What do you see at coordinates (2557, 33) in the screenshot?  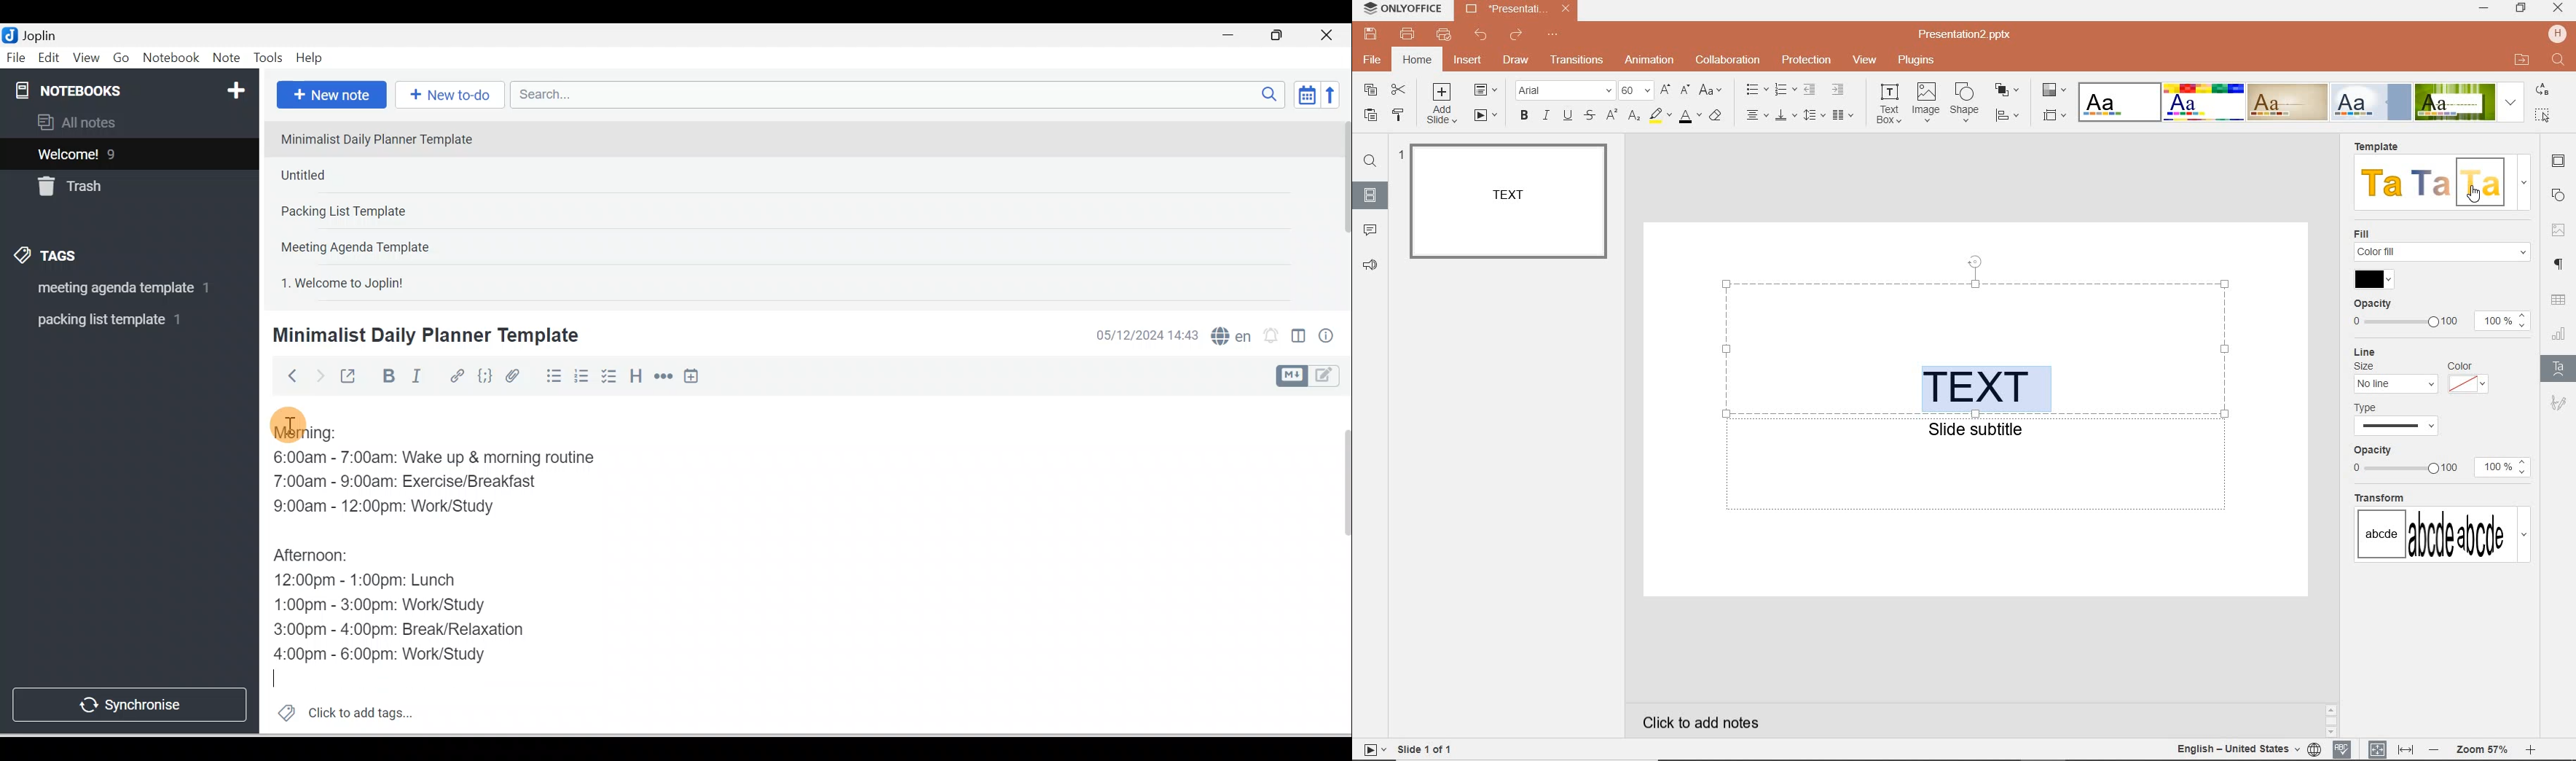 I see `hp` at bounding box center [2557, 33].